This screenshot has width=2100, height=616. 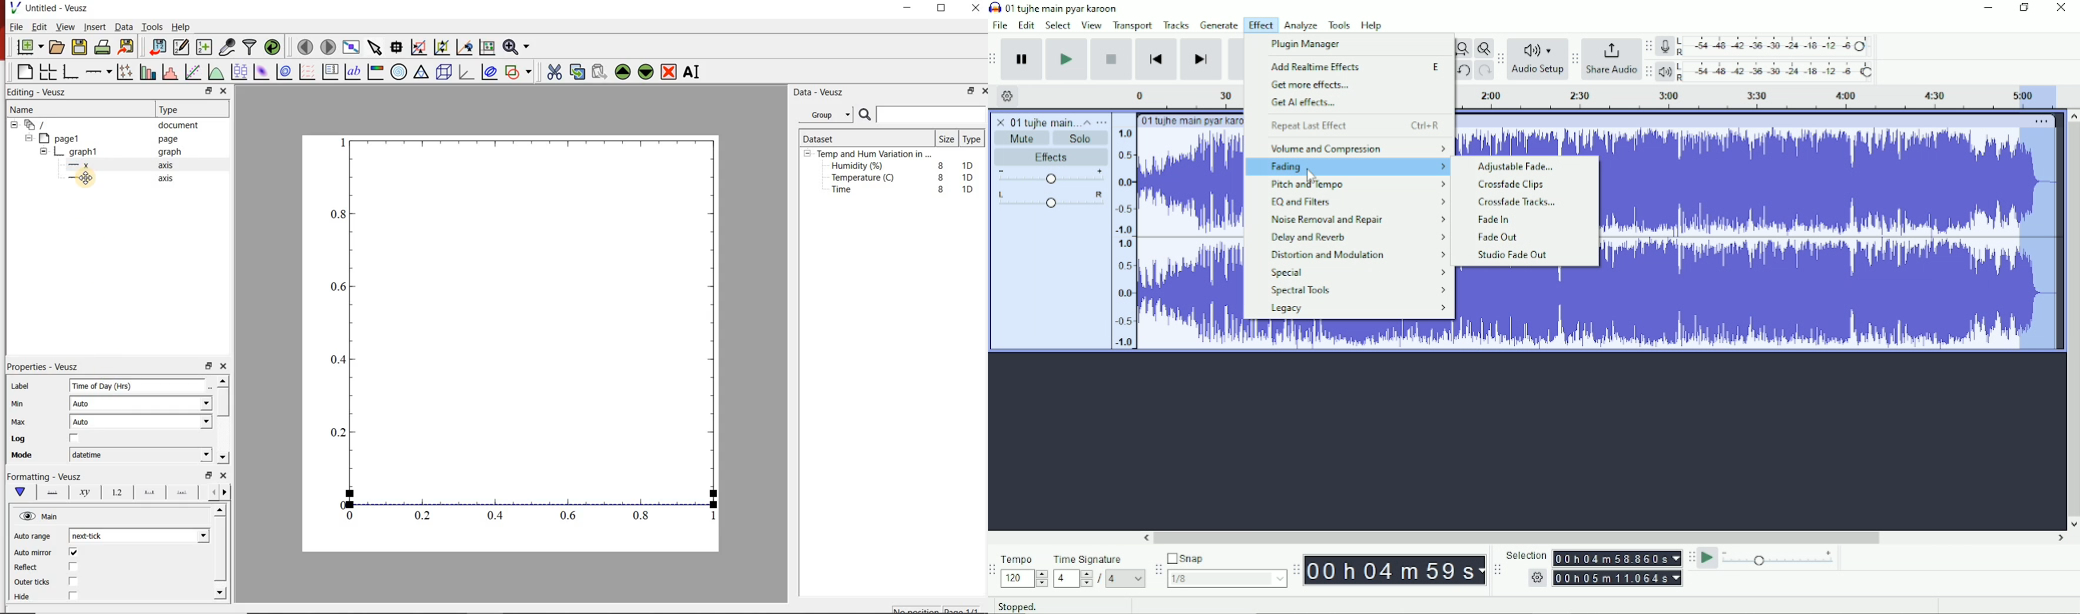 I want to click on major ticks, so click(x=149, y=492).